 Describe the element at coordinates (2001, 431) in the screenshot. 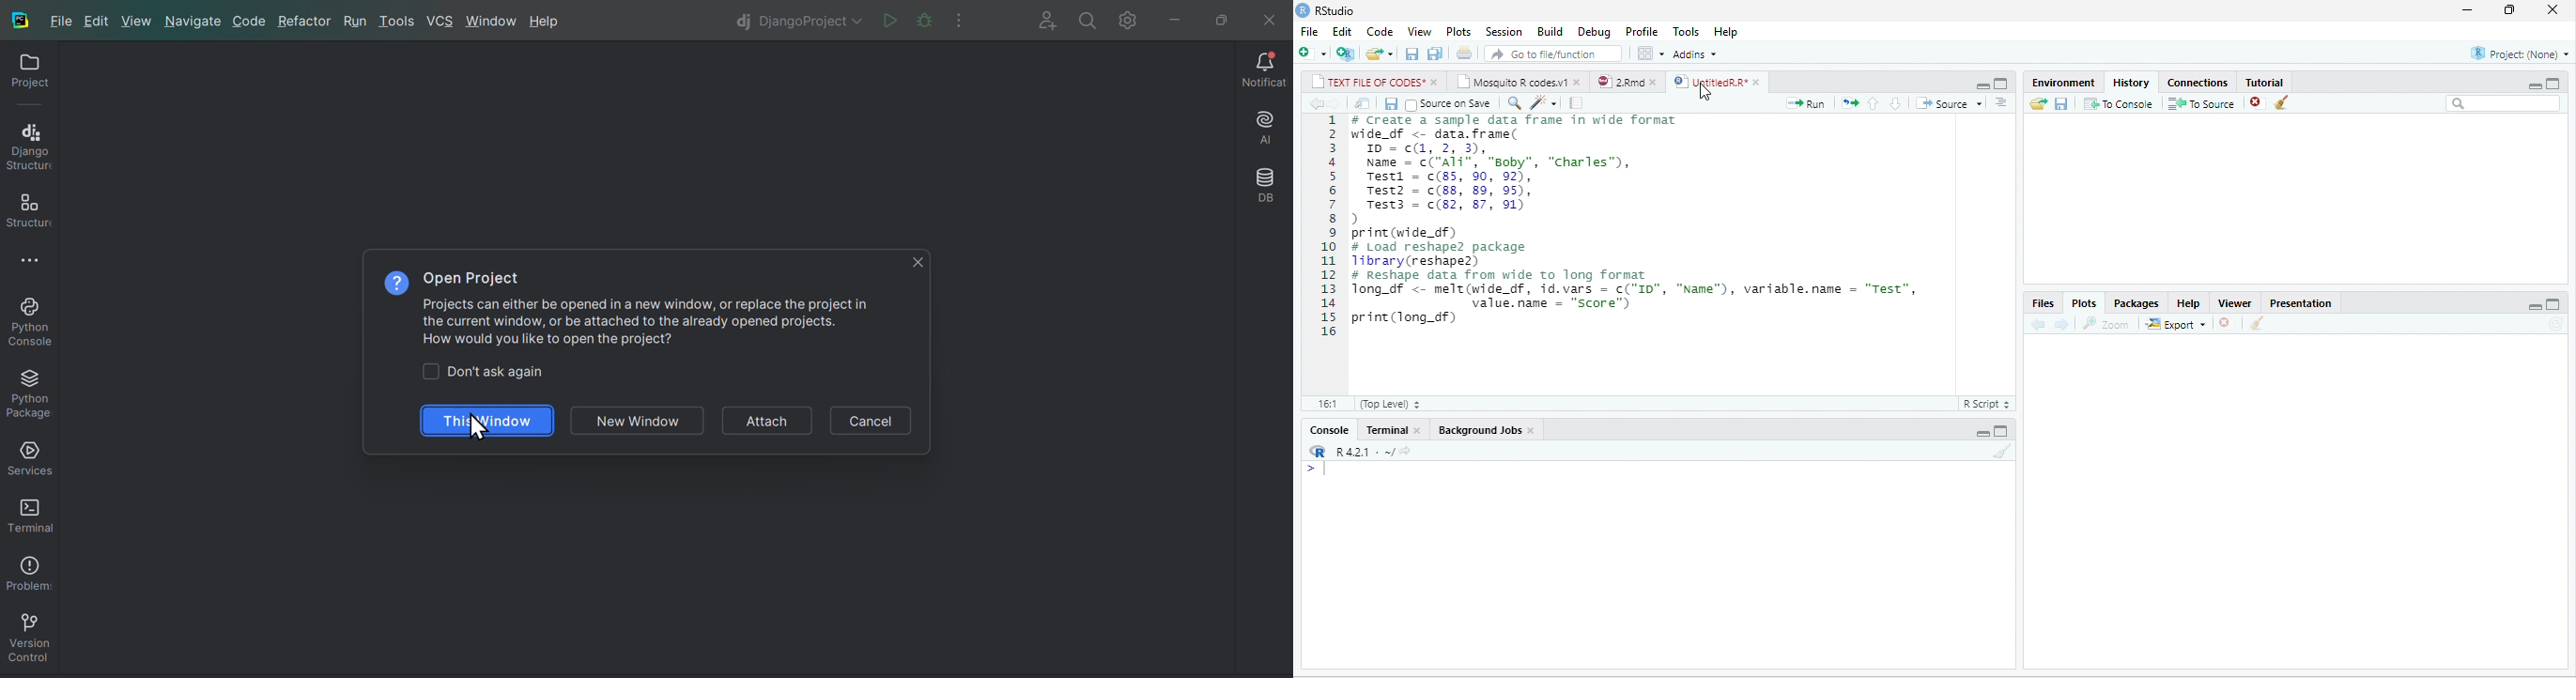

I see `maximize` at that location.